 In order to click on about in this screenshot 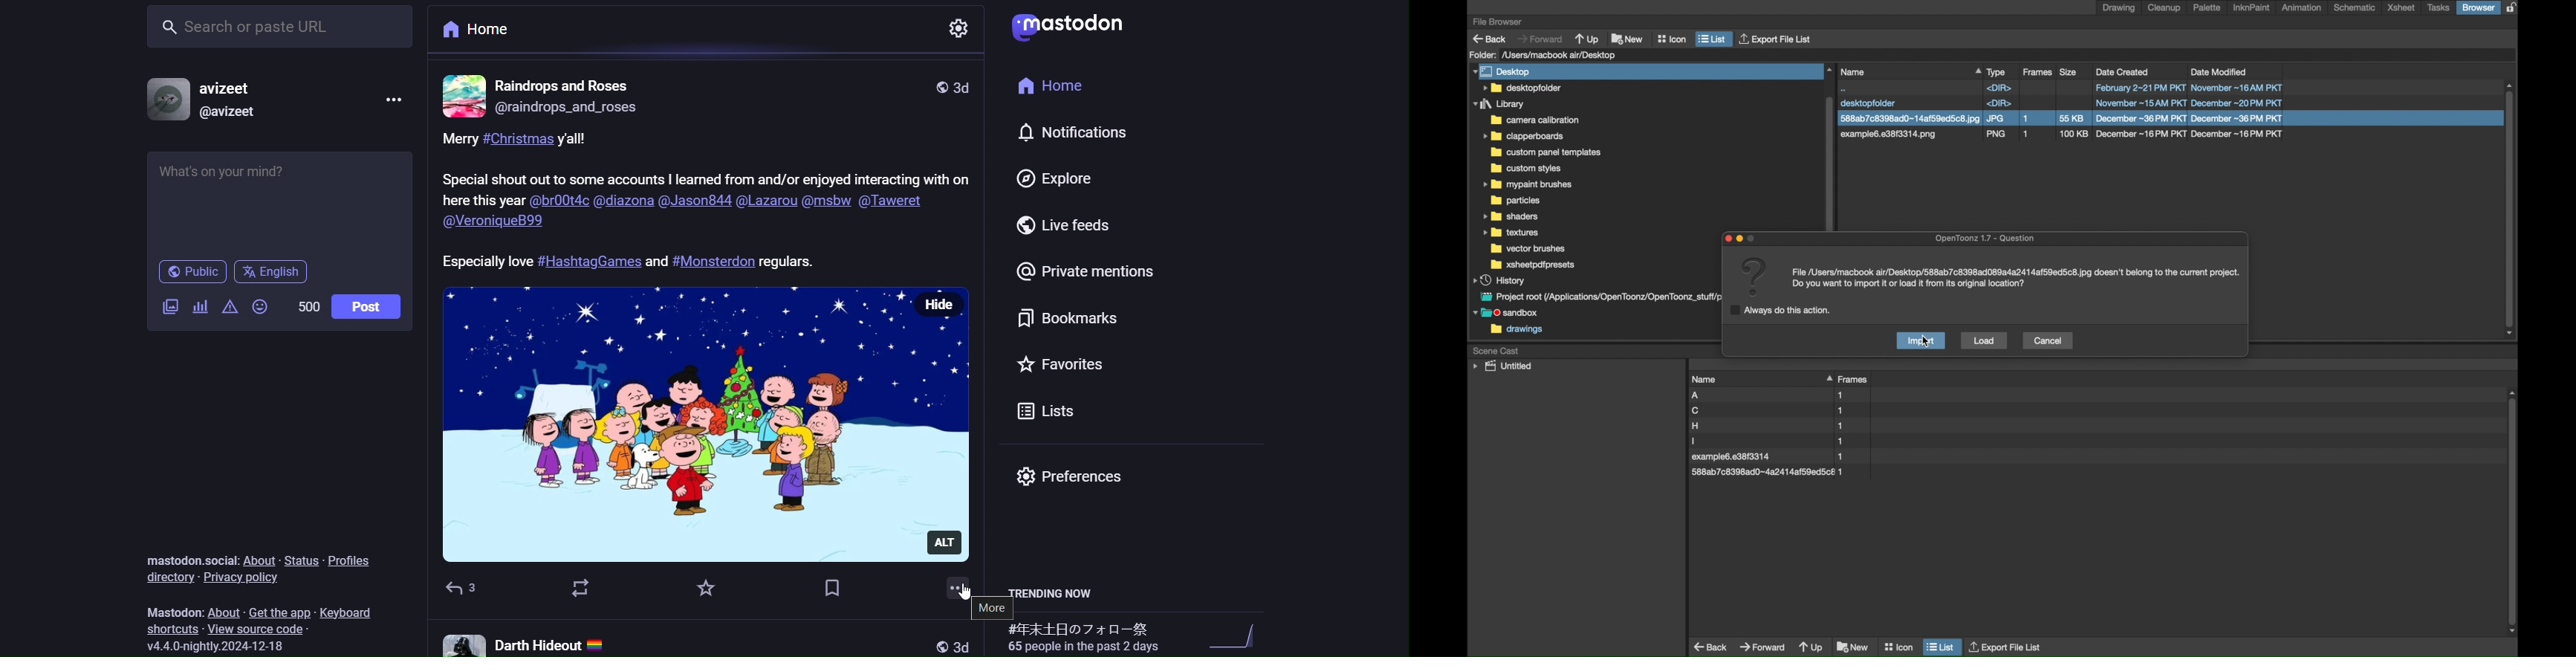, I will do `click(257, 559)`.